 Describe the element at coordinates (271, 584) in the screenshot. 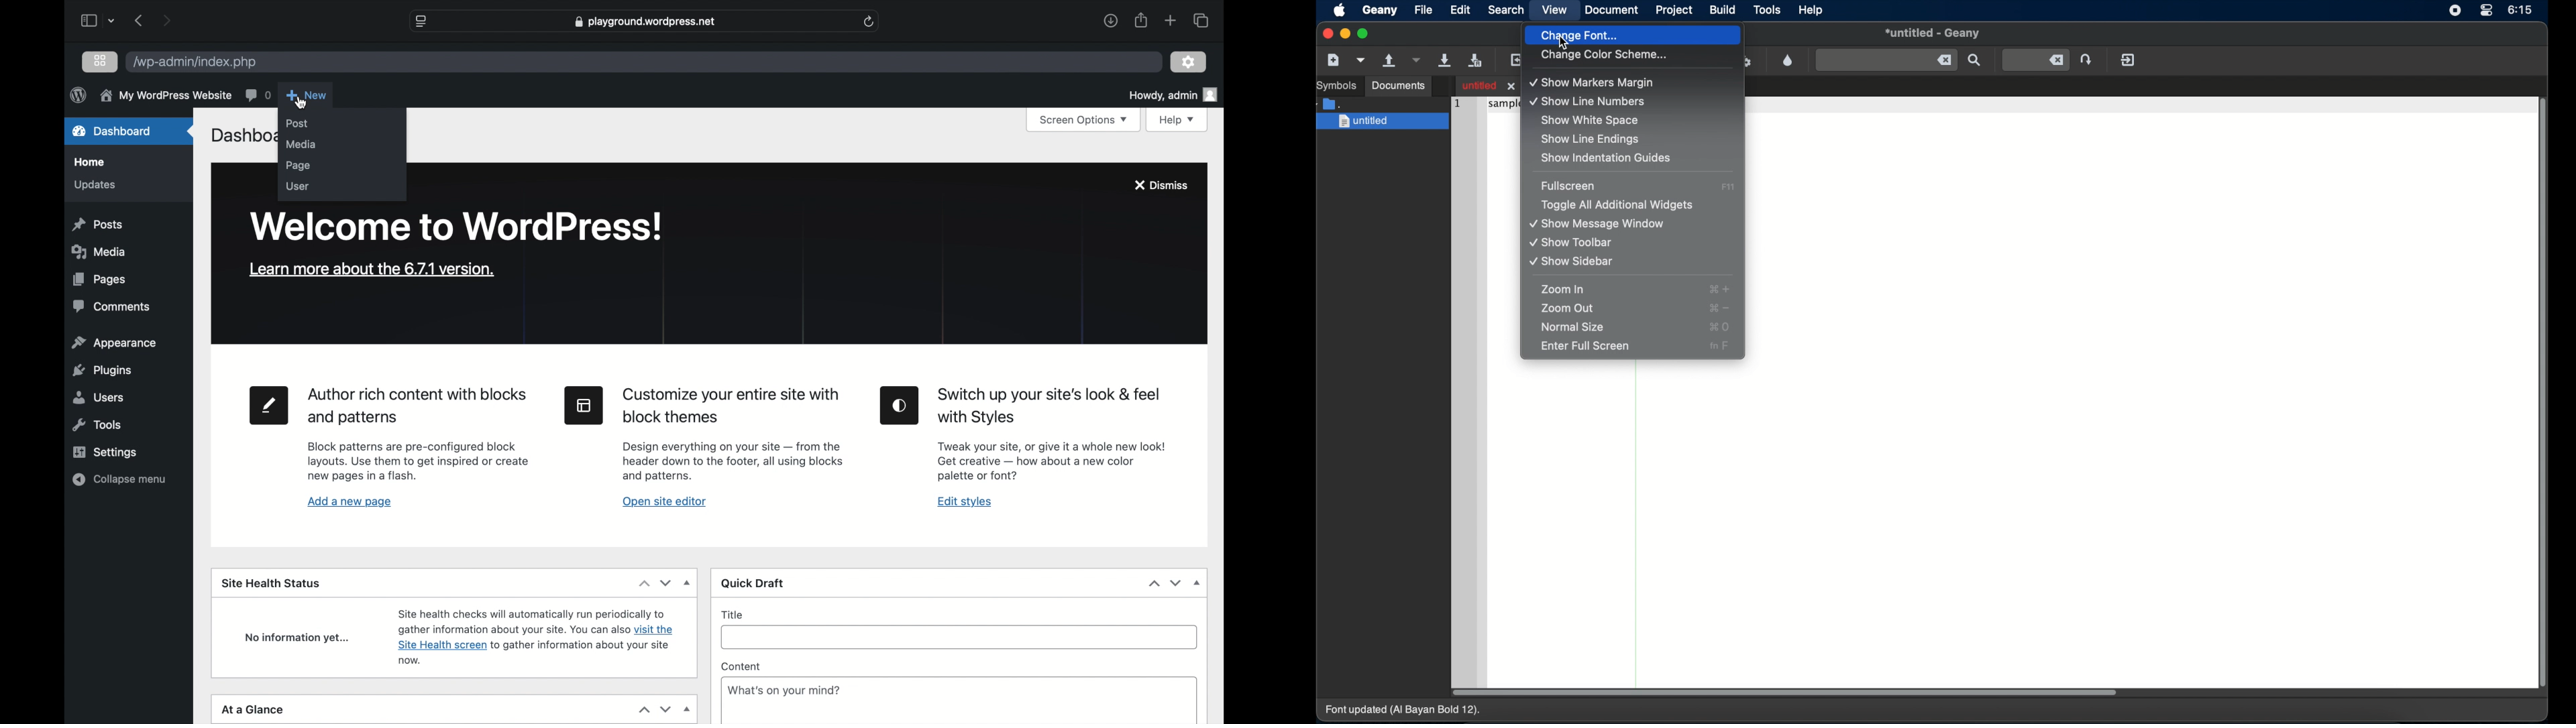

I see `site health status` at that location.